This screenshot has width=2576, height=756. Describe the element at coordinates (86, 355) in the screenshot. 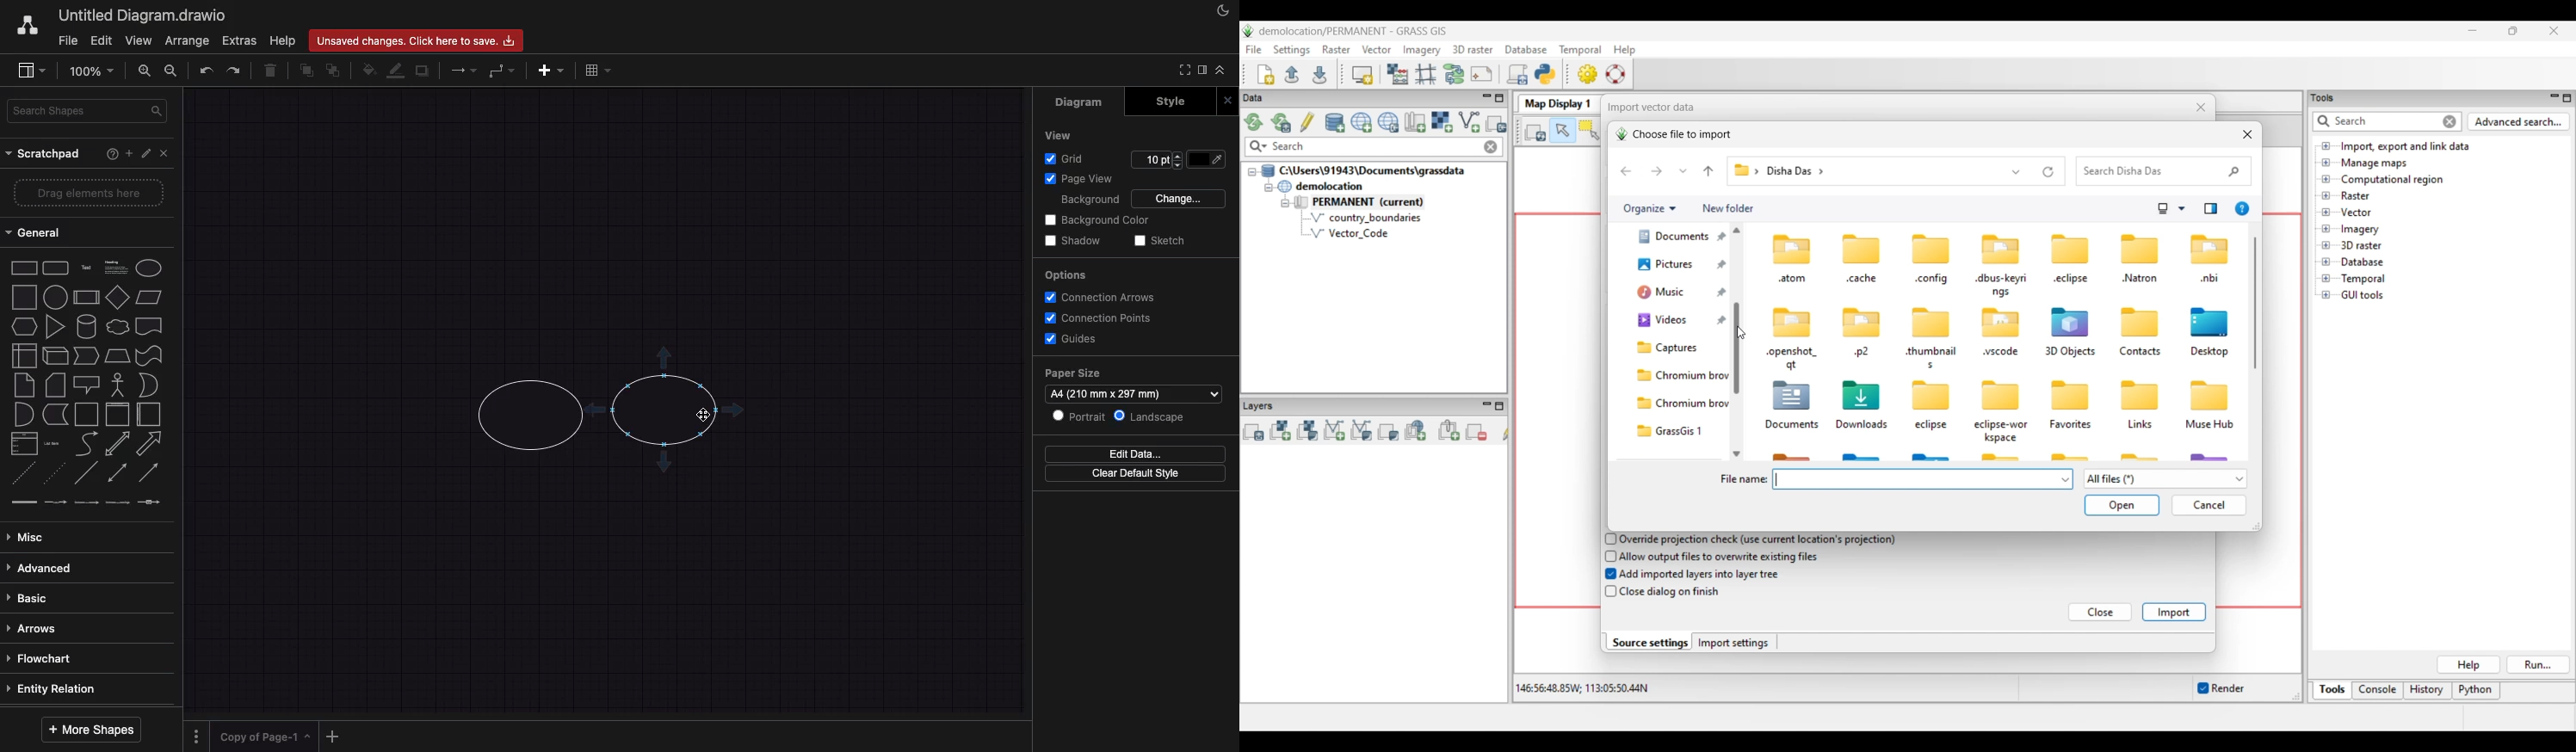

I see `step` at that location.